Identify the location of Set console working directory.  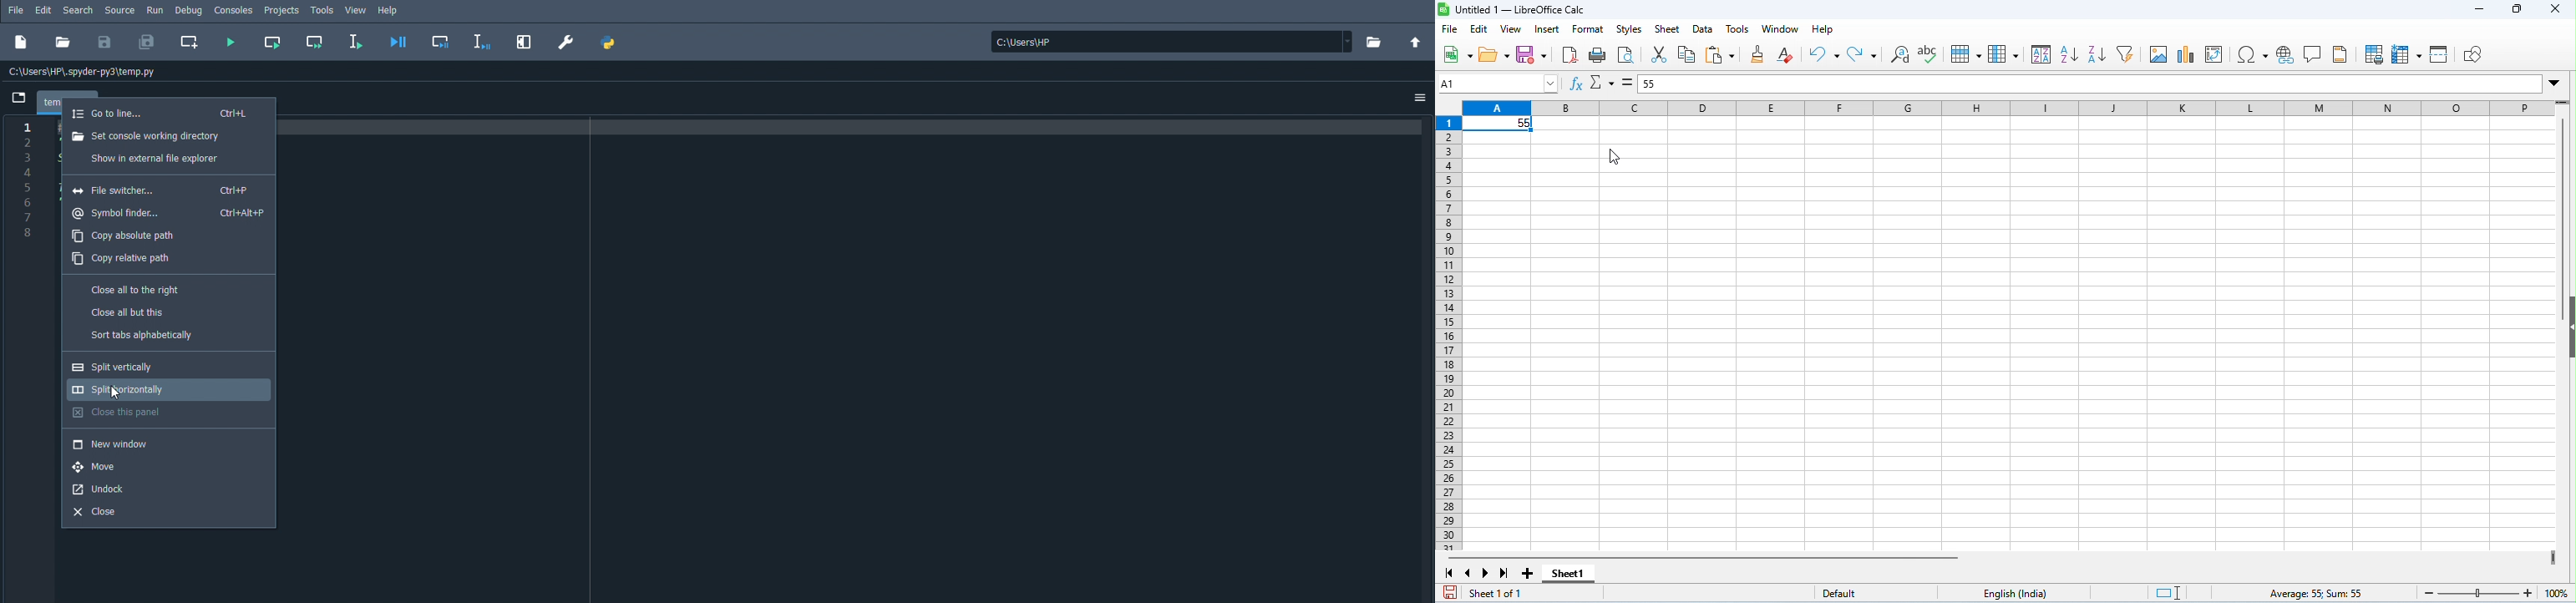
(147, 137).